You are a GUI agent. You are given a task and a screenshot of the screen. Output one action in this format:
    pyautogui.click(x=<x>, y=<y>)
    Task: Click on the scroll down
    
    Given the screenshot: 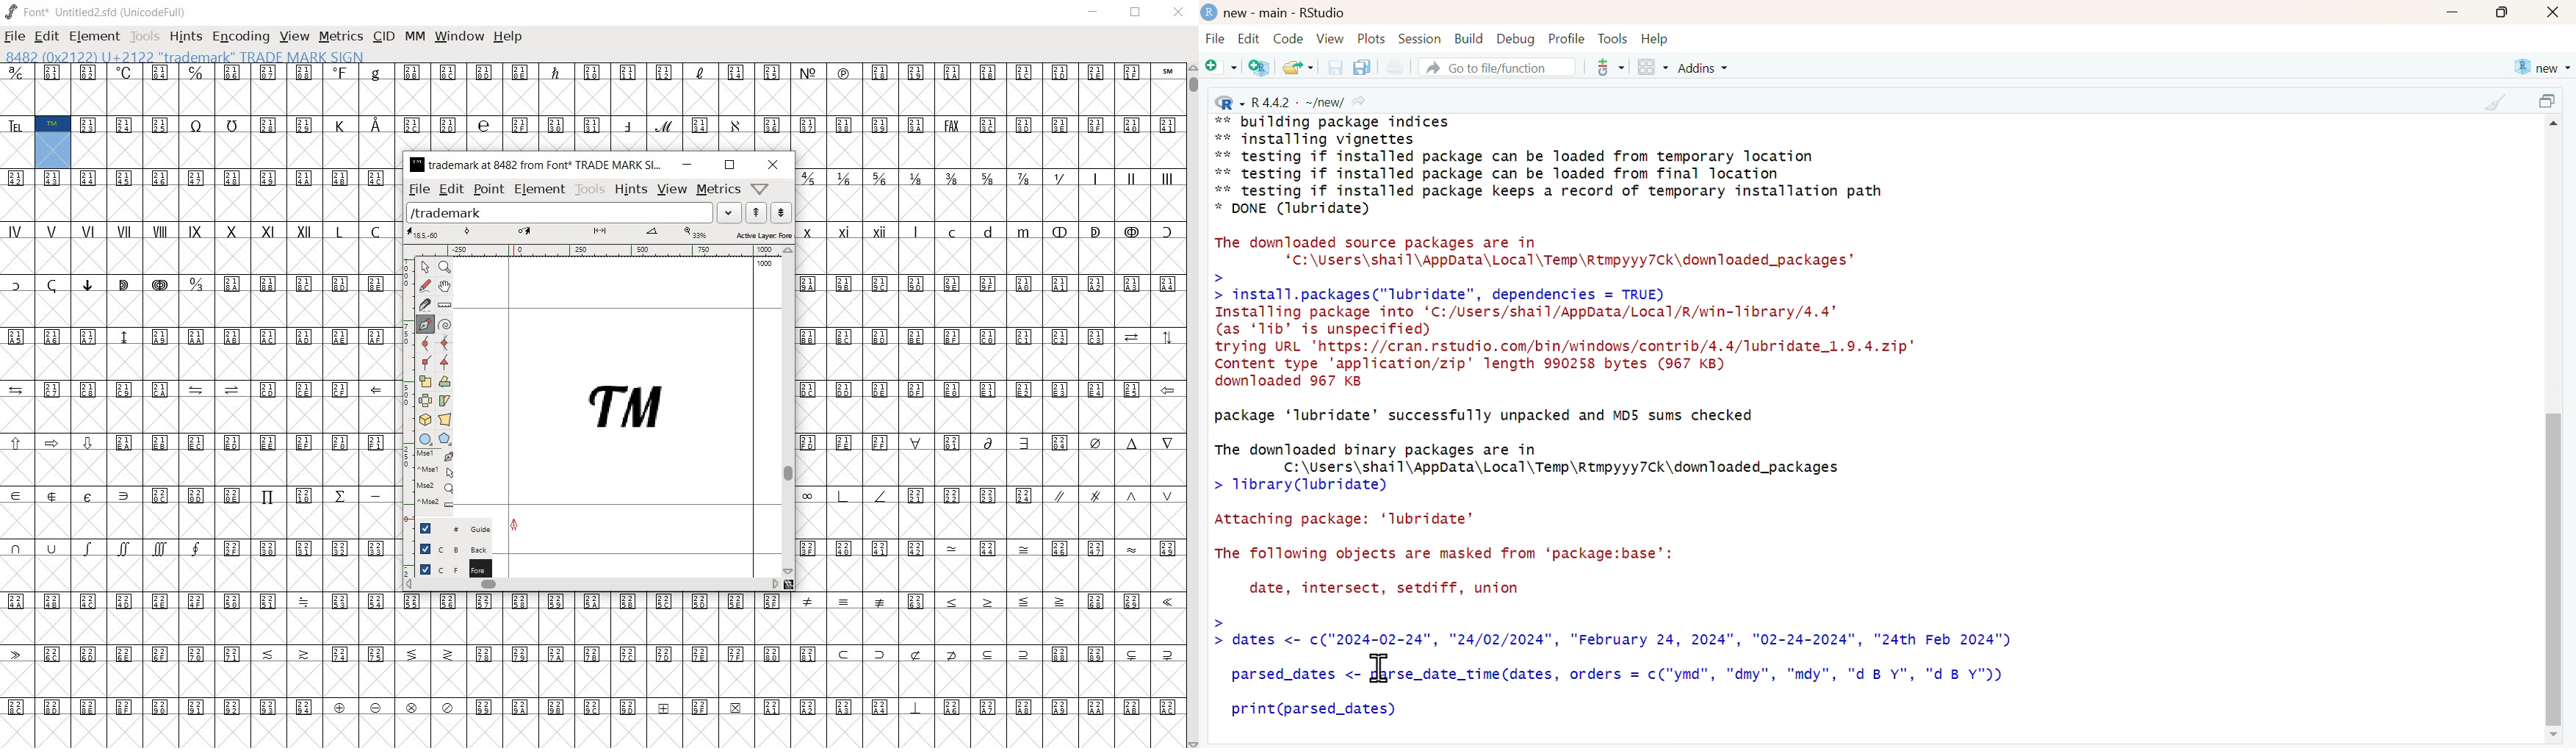 What is the action you would take?
    pyautogui.click(x=2552, y=736)
    